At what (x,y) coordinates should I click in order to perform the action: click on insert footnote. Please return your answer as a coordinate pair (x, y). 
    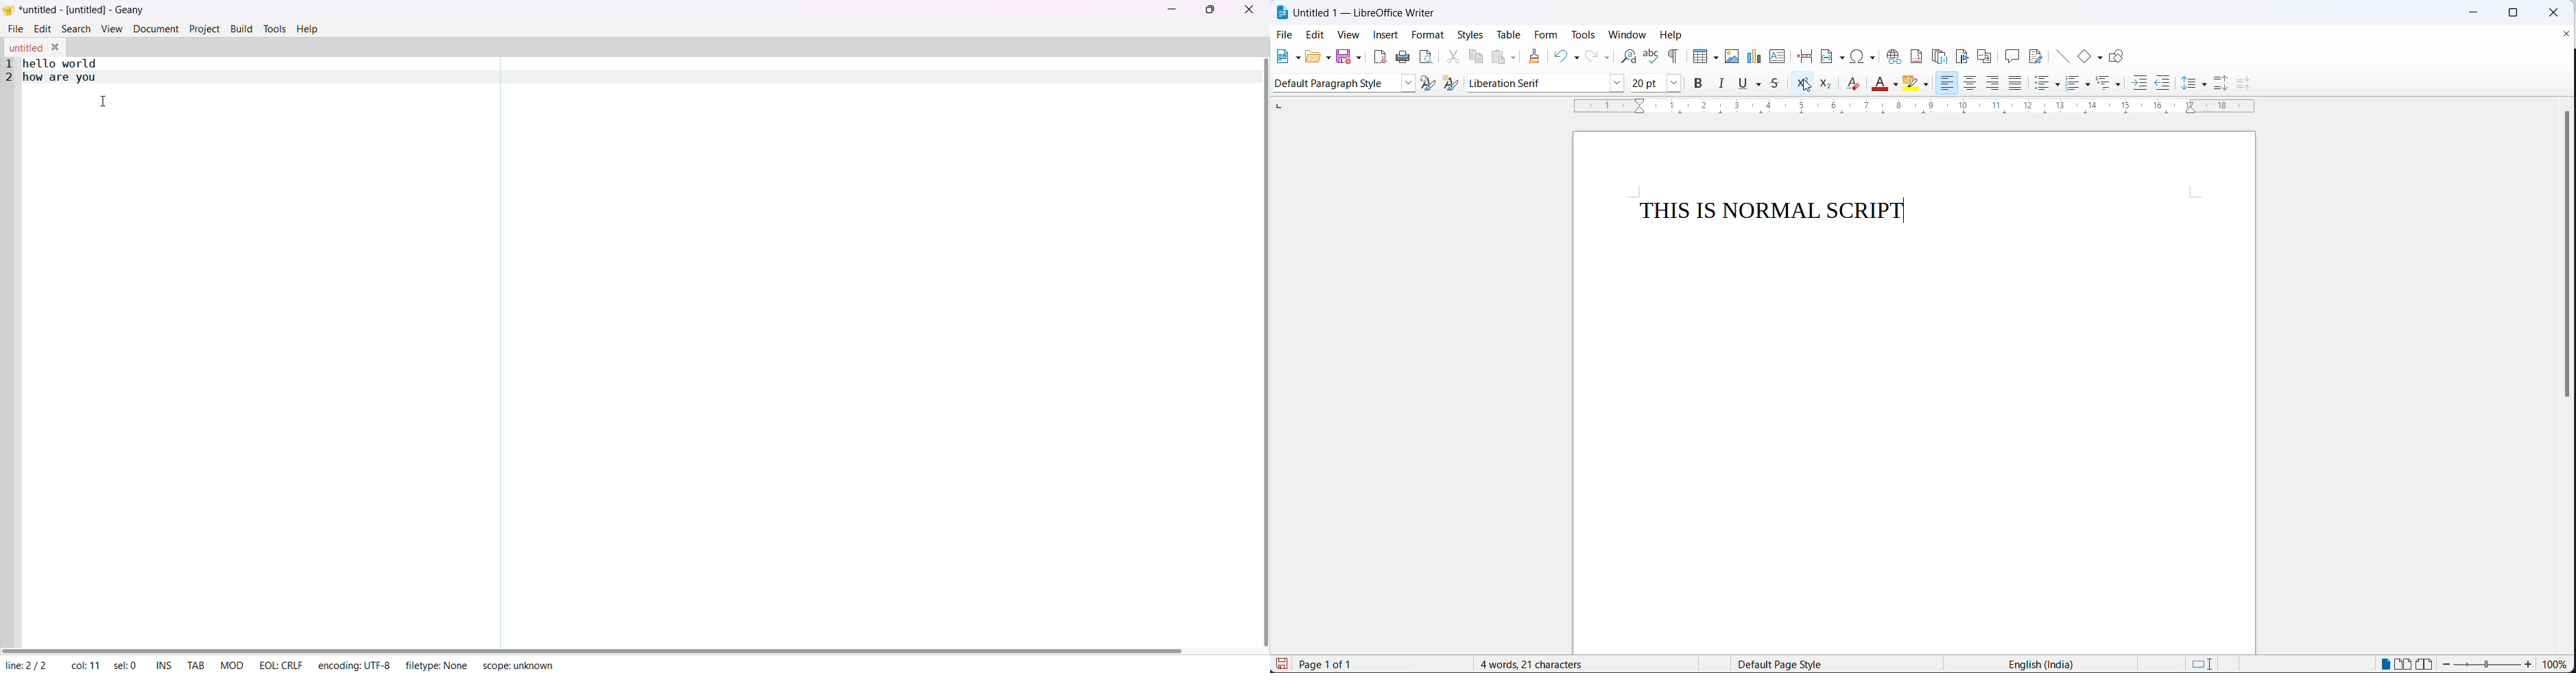
    Looking at the image, I should click on (1916, 56).